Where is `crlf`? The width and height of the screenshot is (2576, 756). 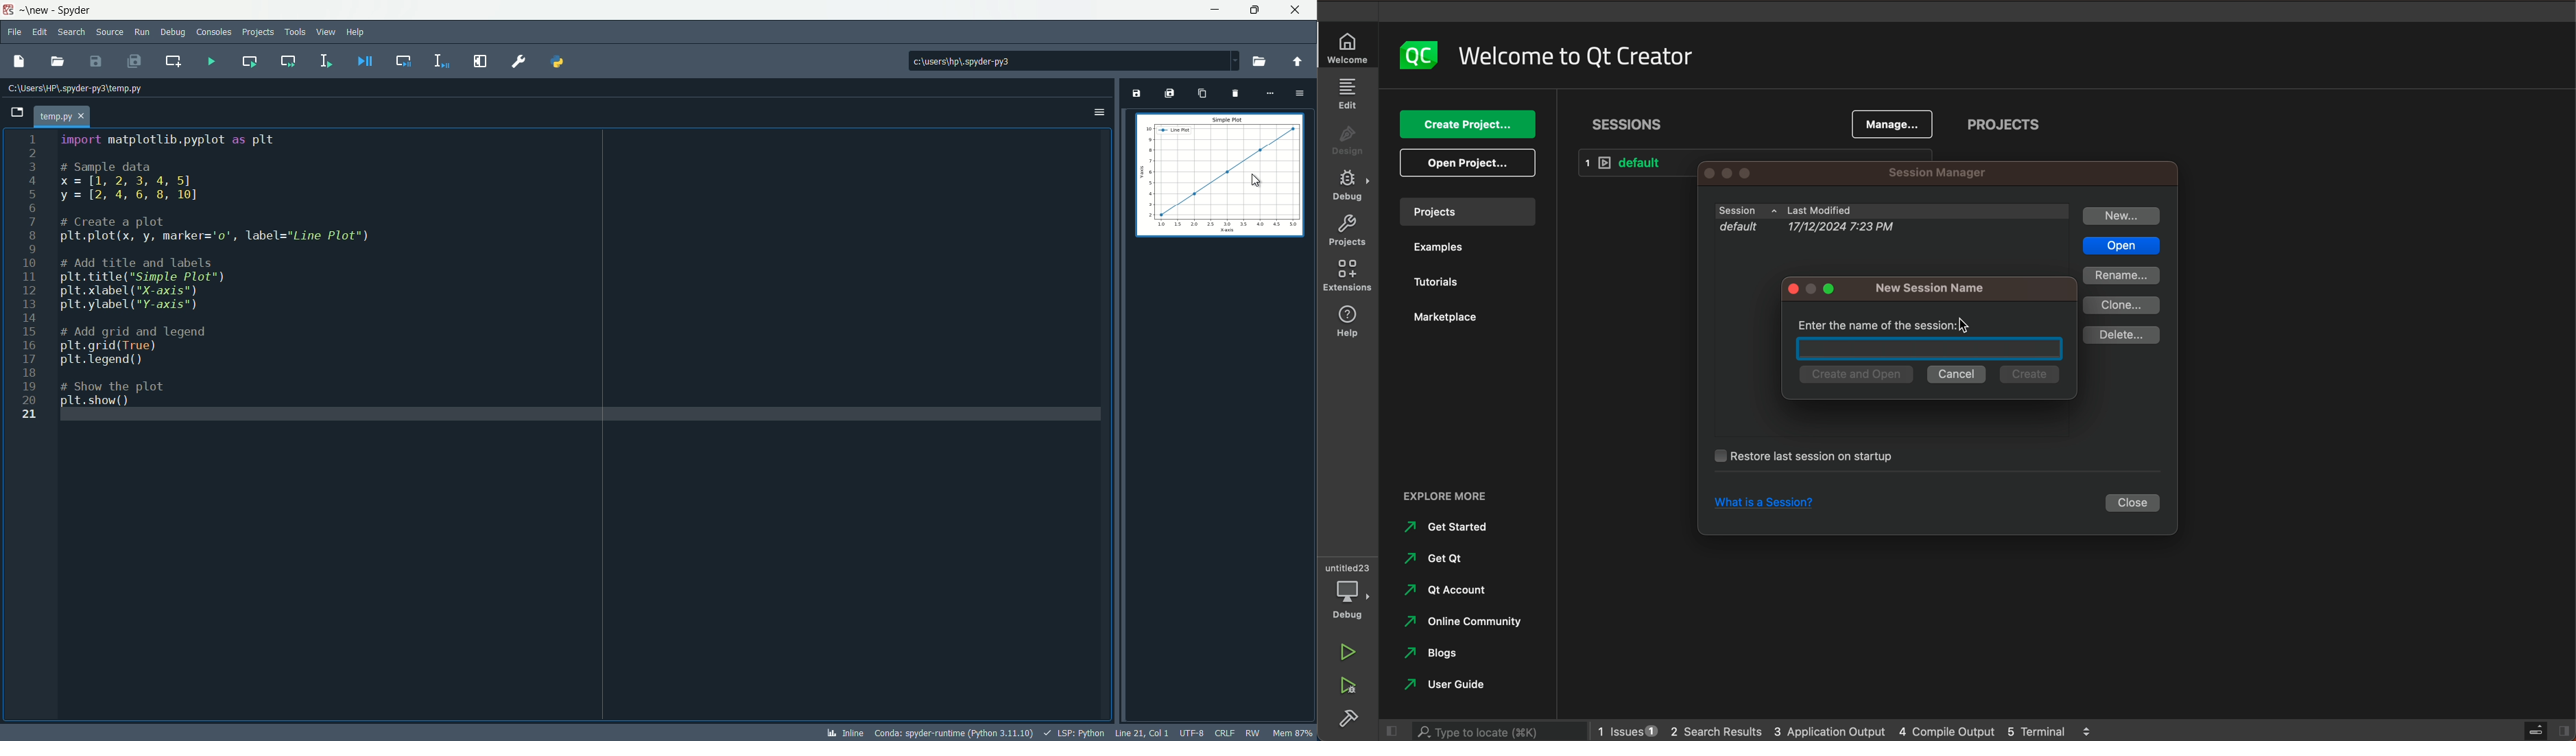 crlf is located at coordinates (1224, 733).